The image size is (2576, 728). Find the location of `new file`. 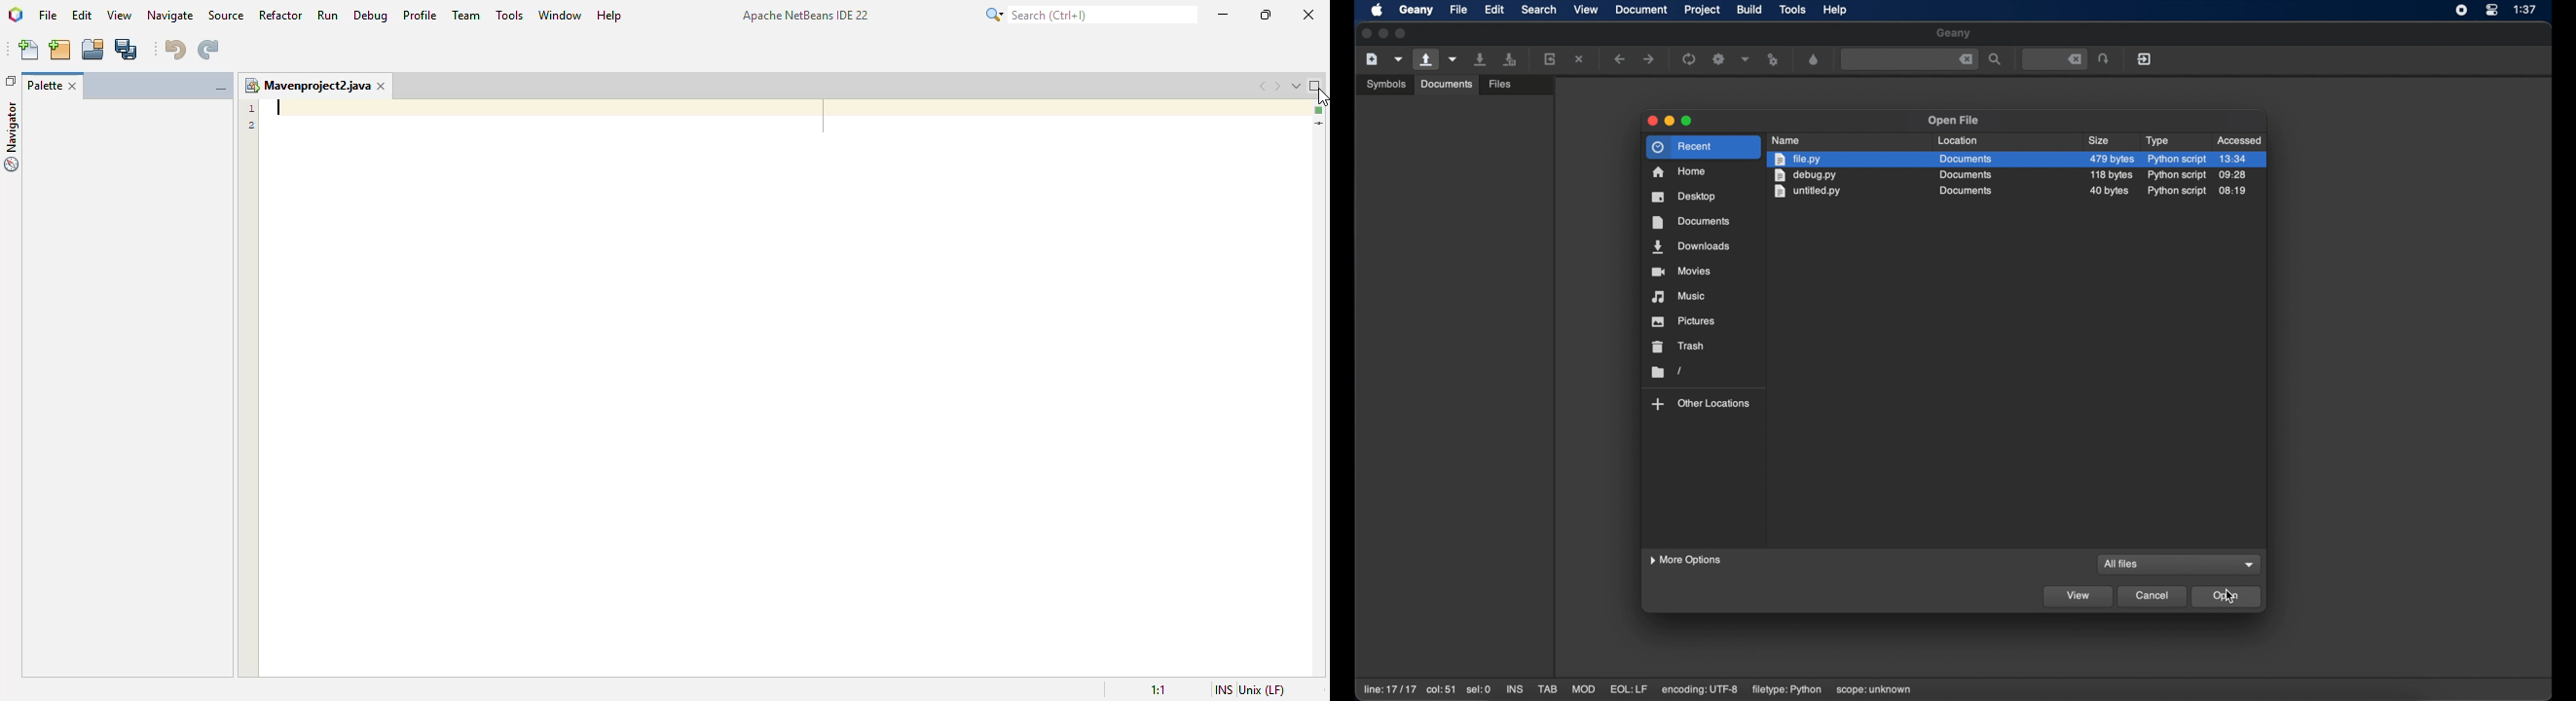

new file is located at coordinates (1371, 58).